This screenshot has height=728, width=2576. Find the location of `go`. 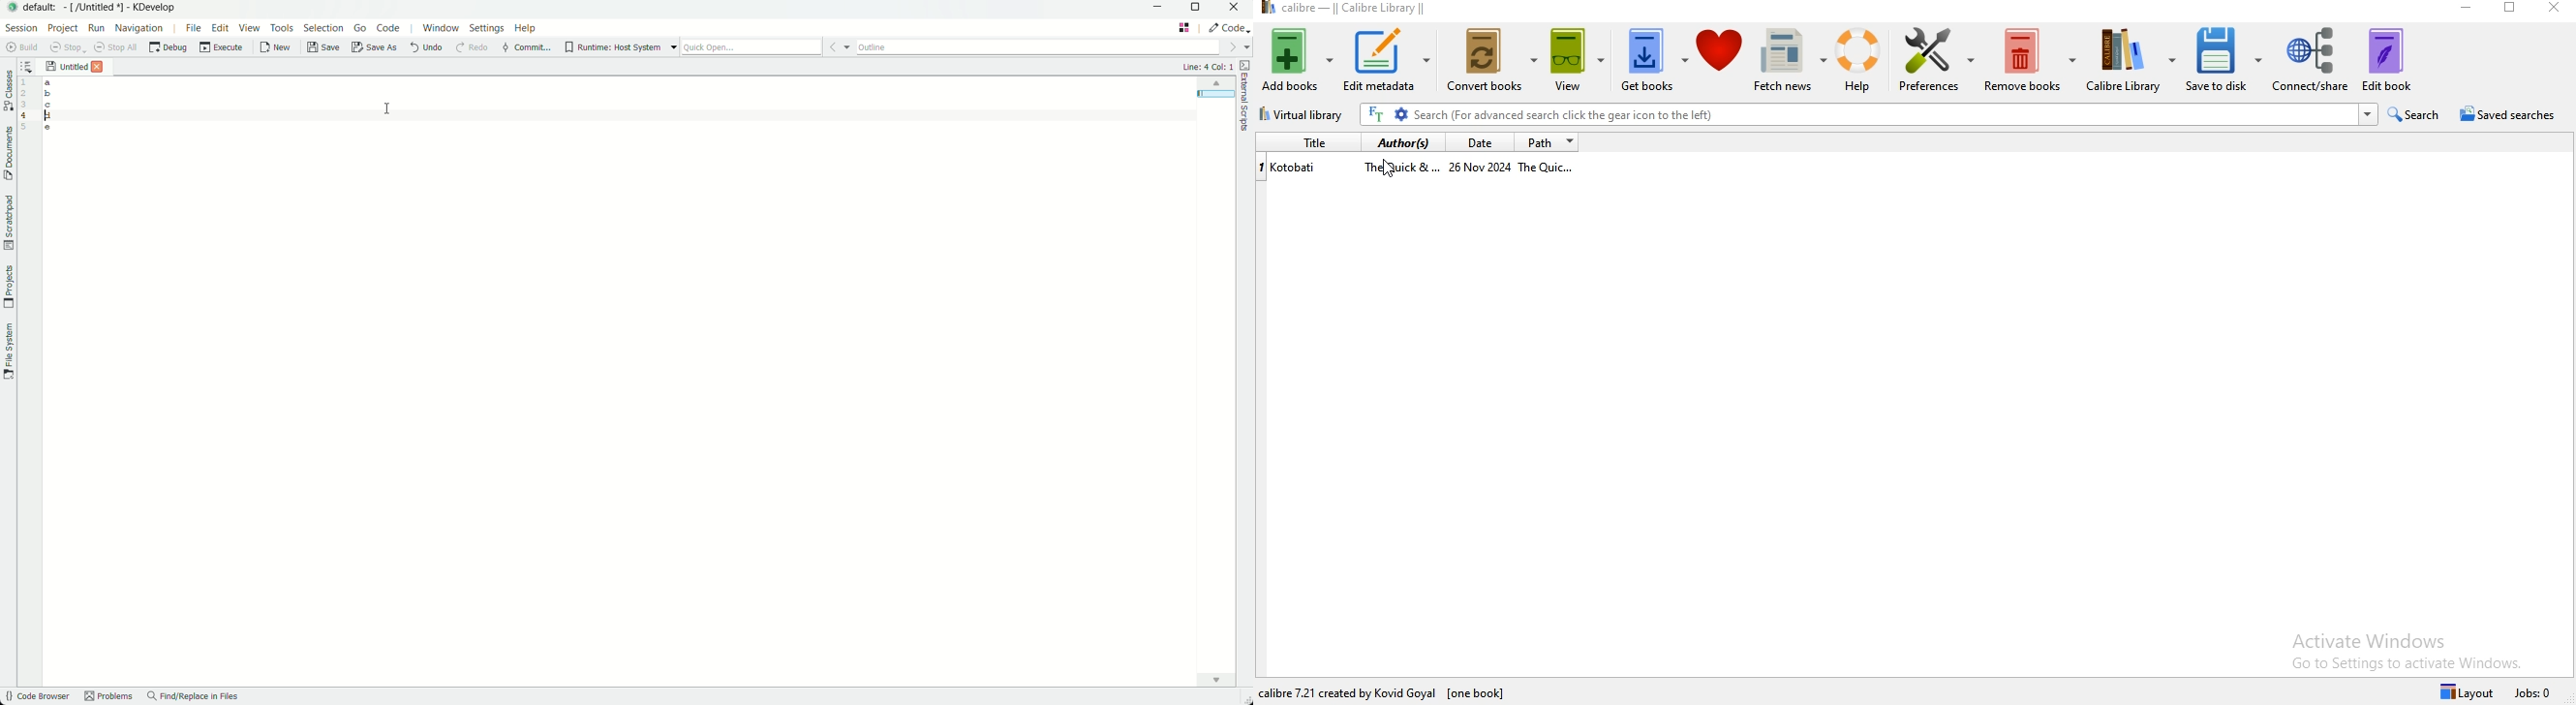

go is located at coordinates (359, 30).